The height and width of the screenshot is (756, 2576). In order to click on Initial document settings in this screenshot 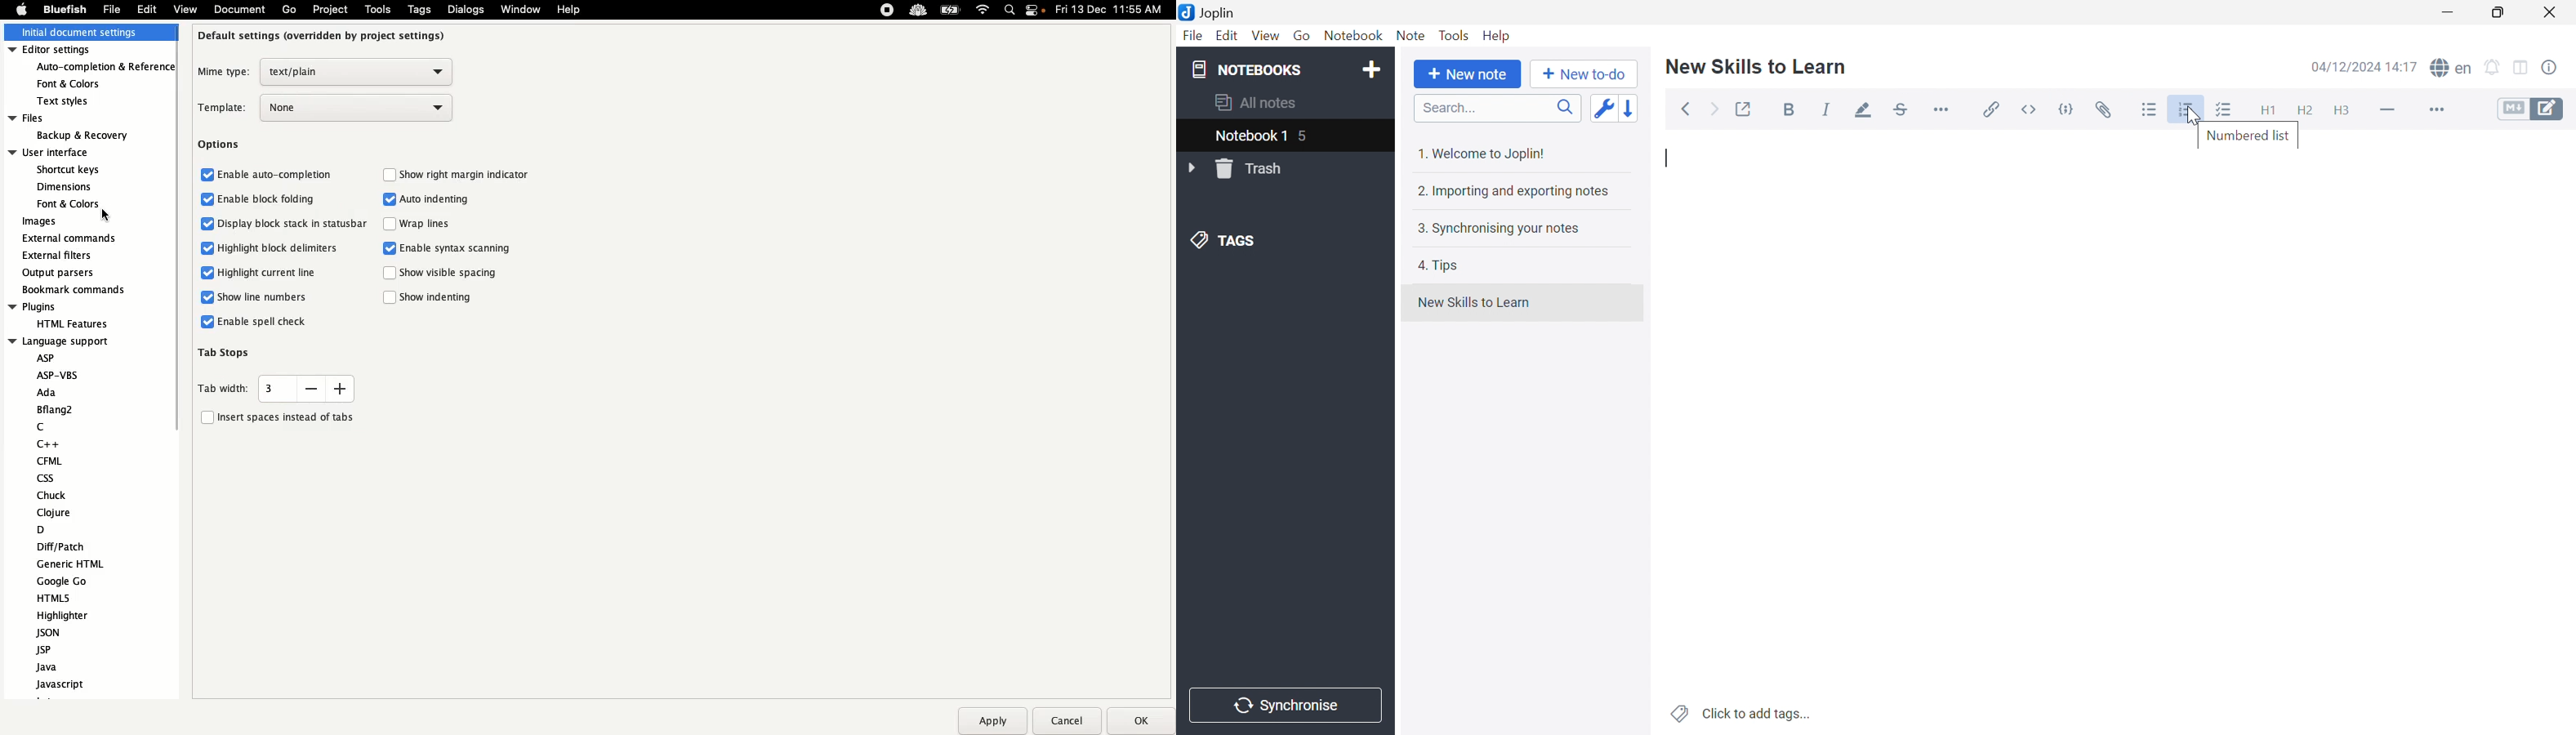, I will do `click(87, 33)`.